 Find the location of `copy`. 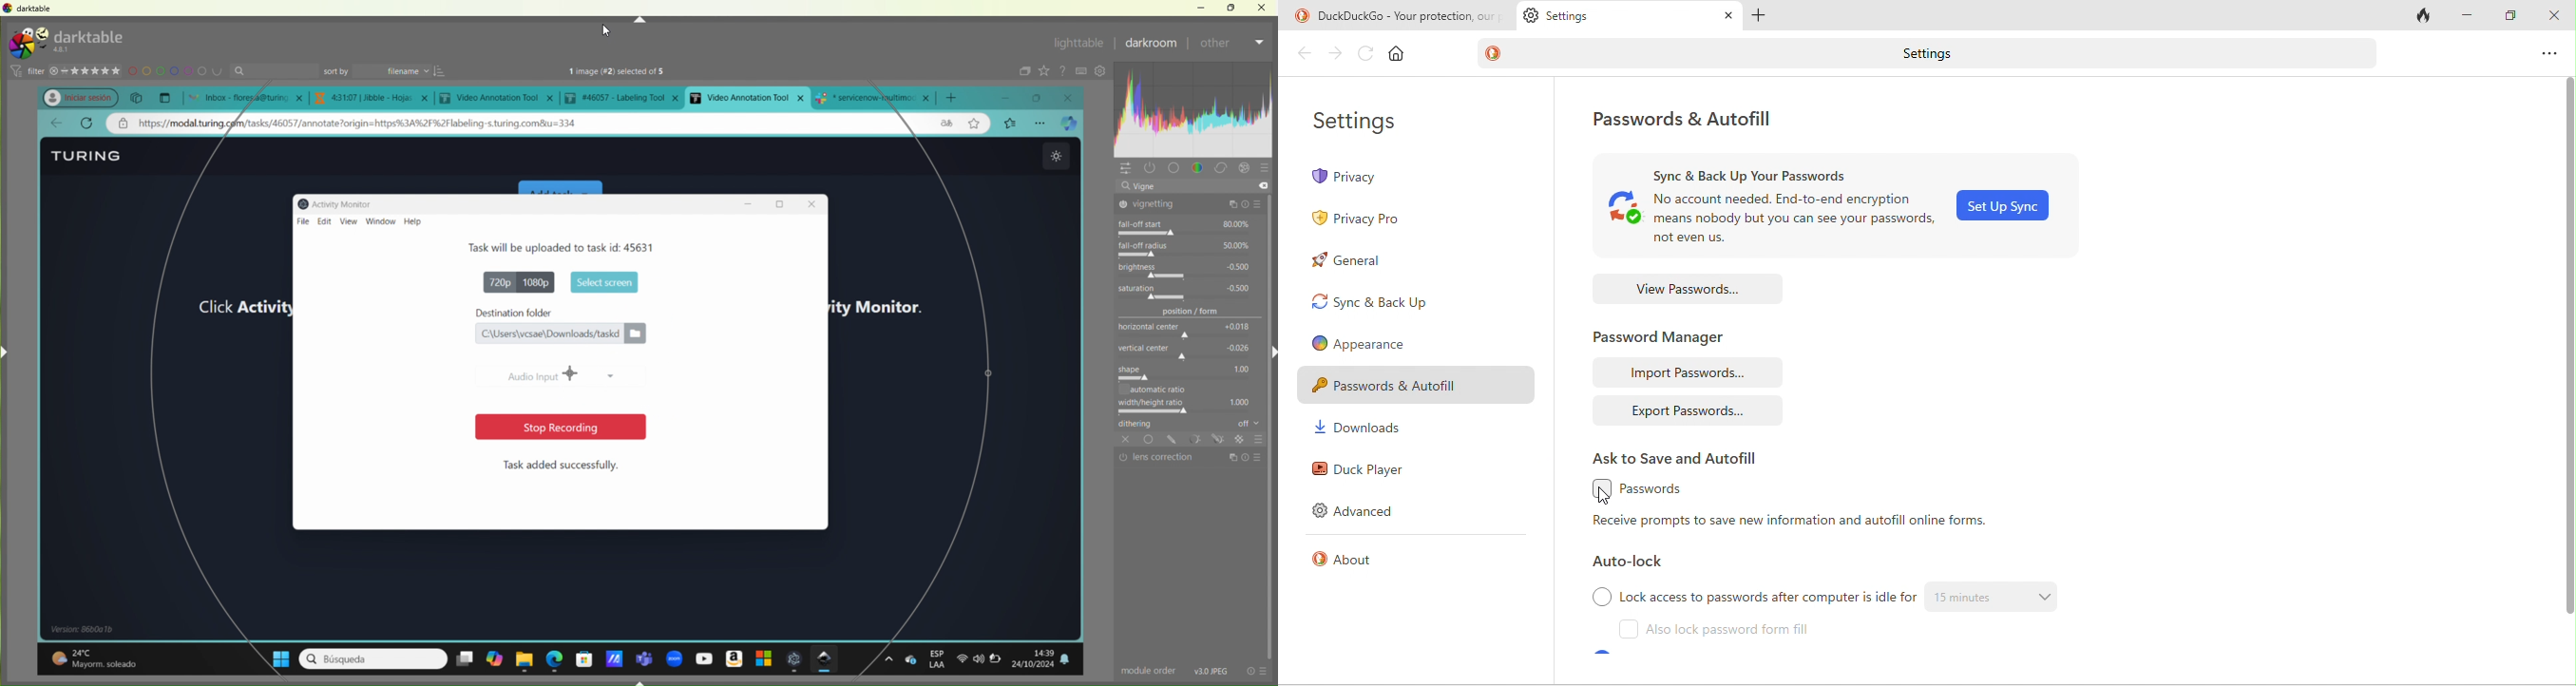

copy is located at coordinates (135, 98).